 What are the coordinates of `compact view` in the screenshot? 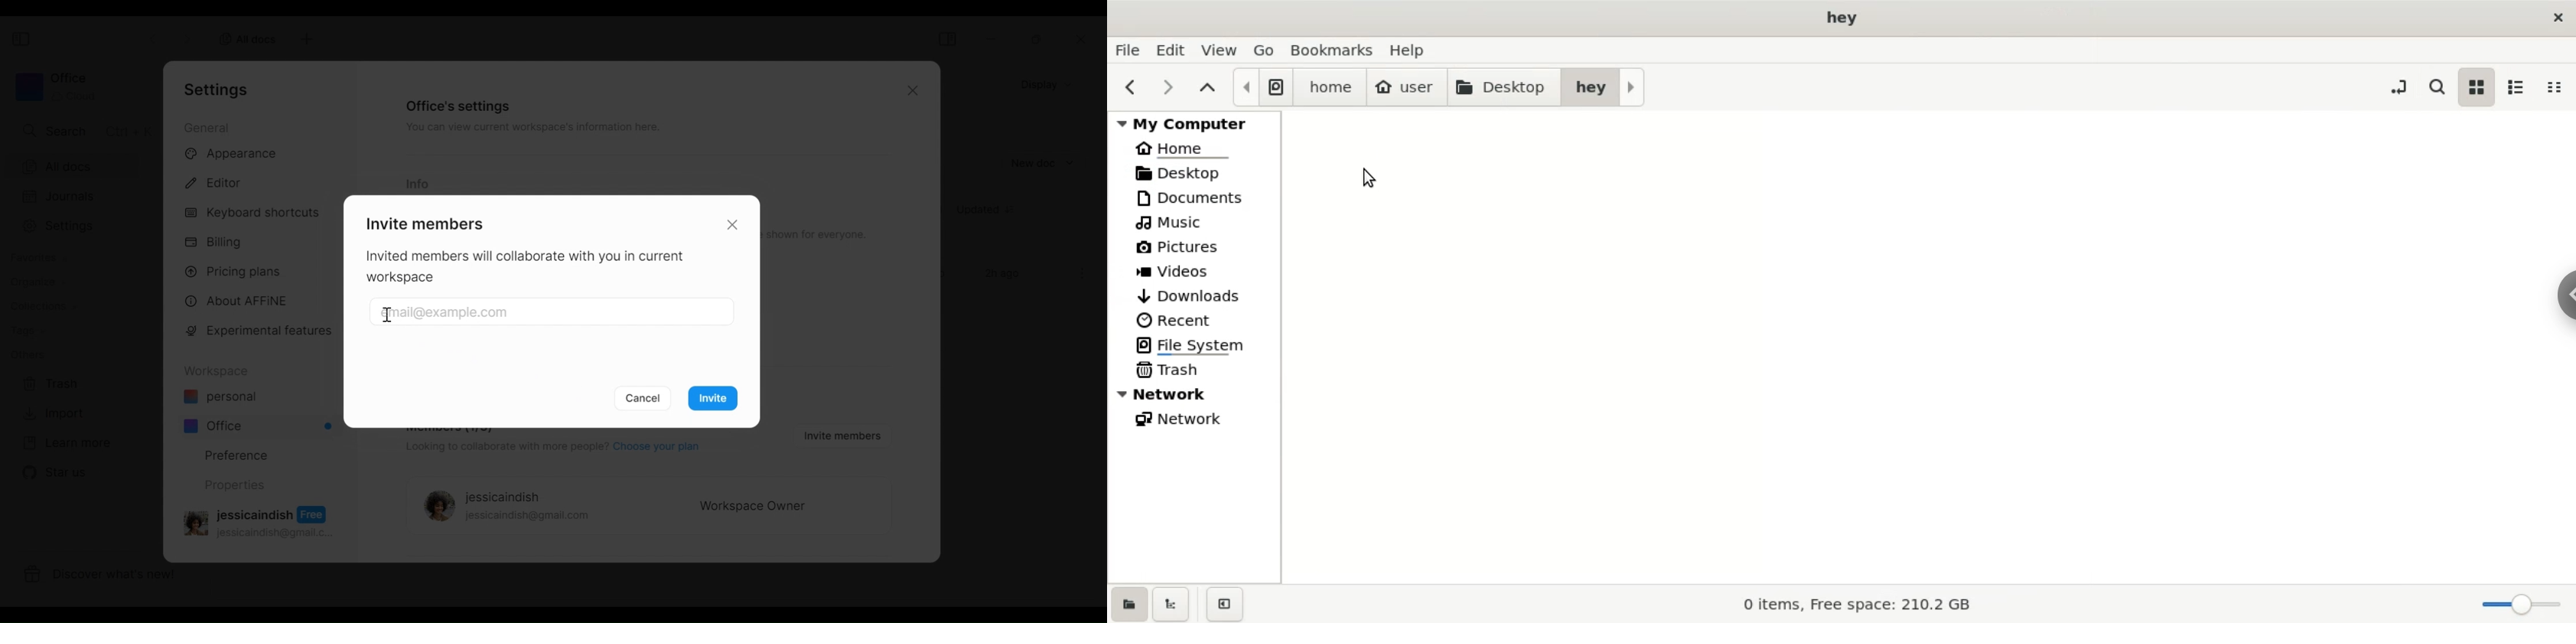 It's located at (2559, 86).